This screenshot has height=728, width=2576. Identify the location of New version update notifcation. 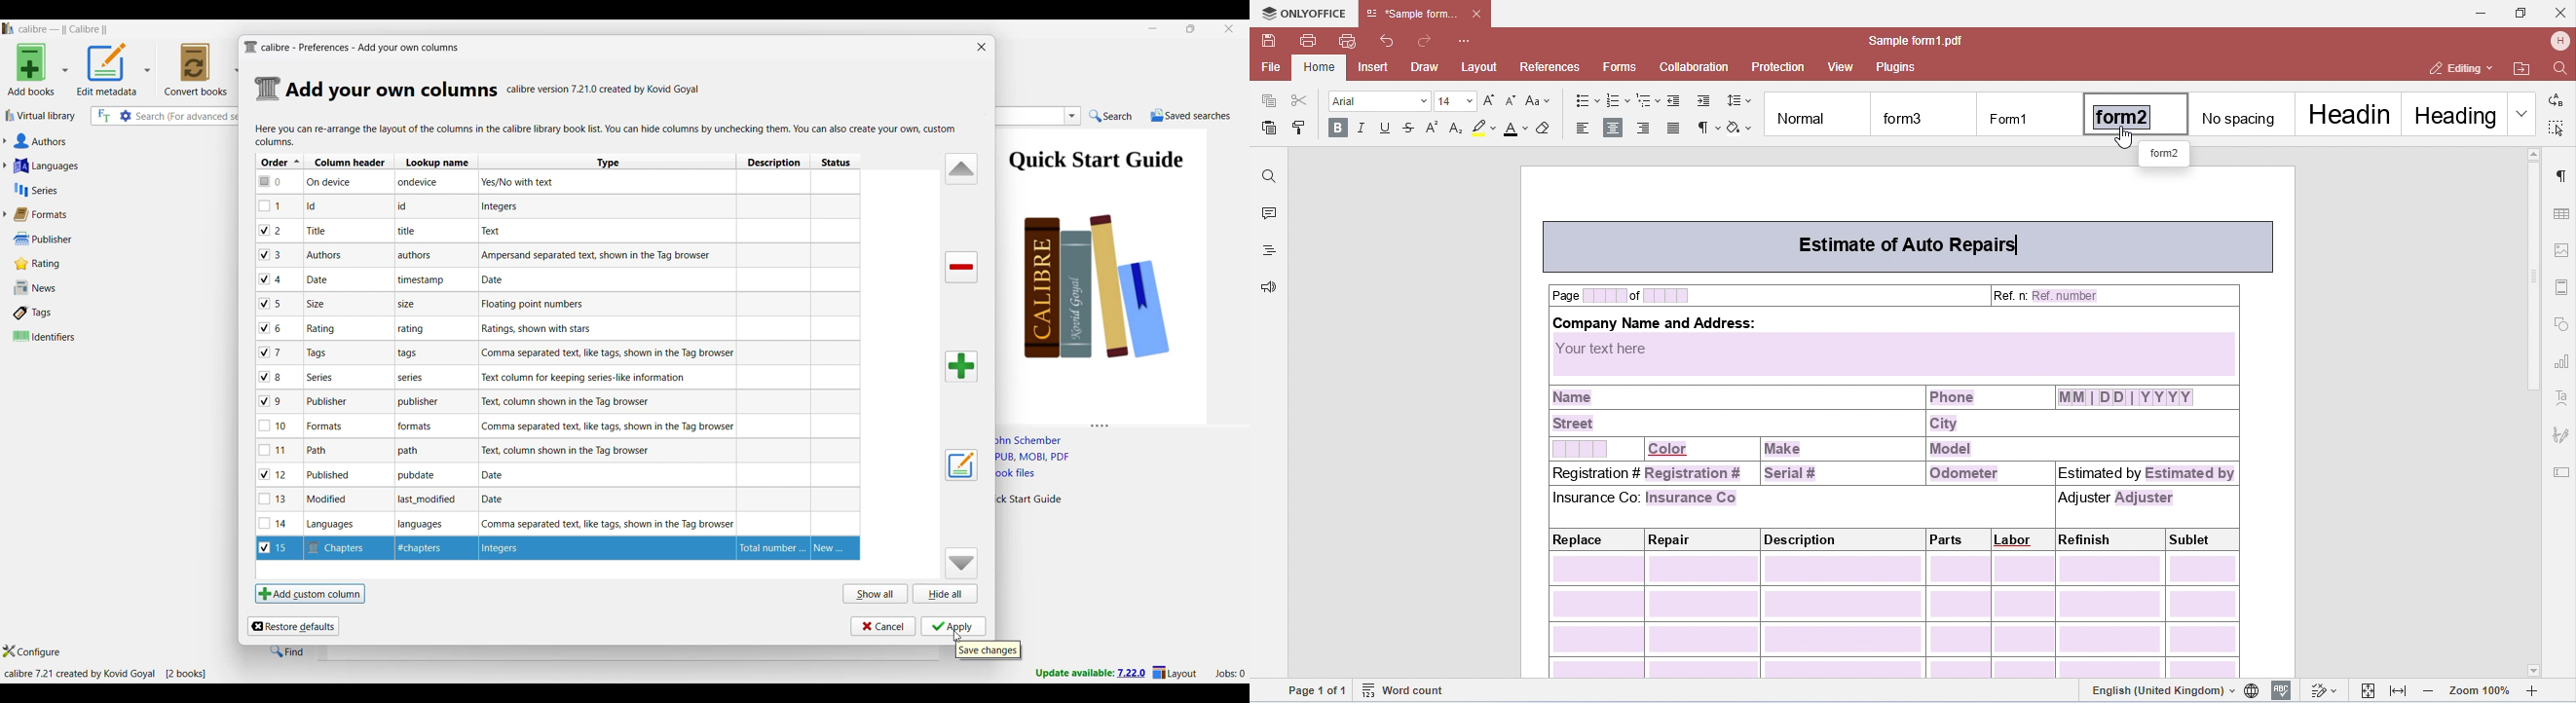
(1091, 672).